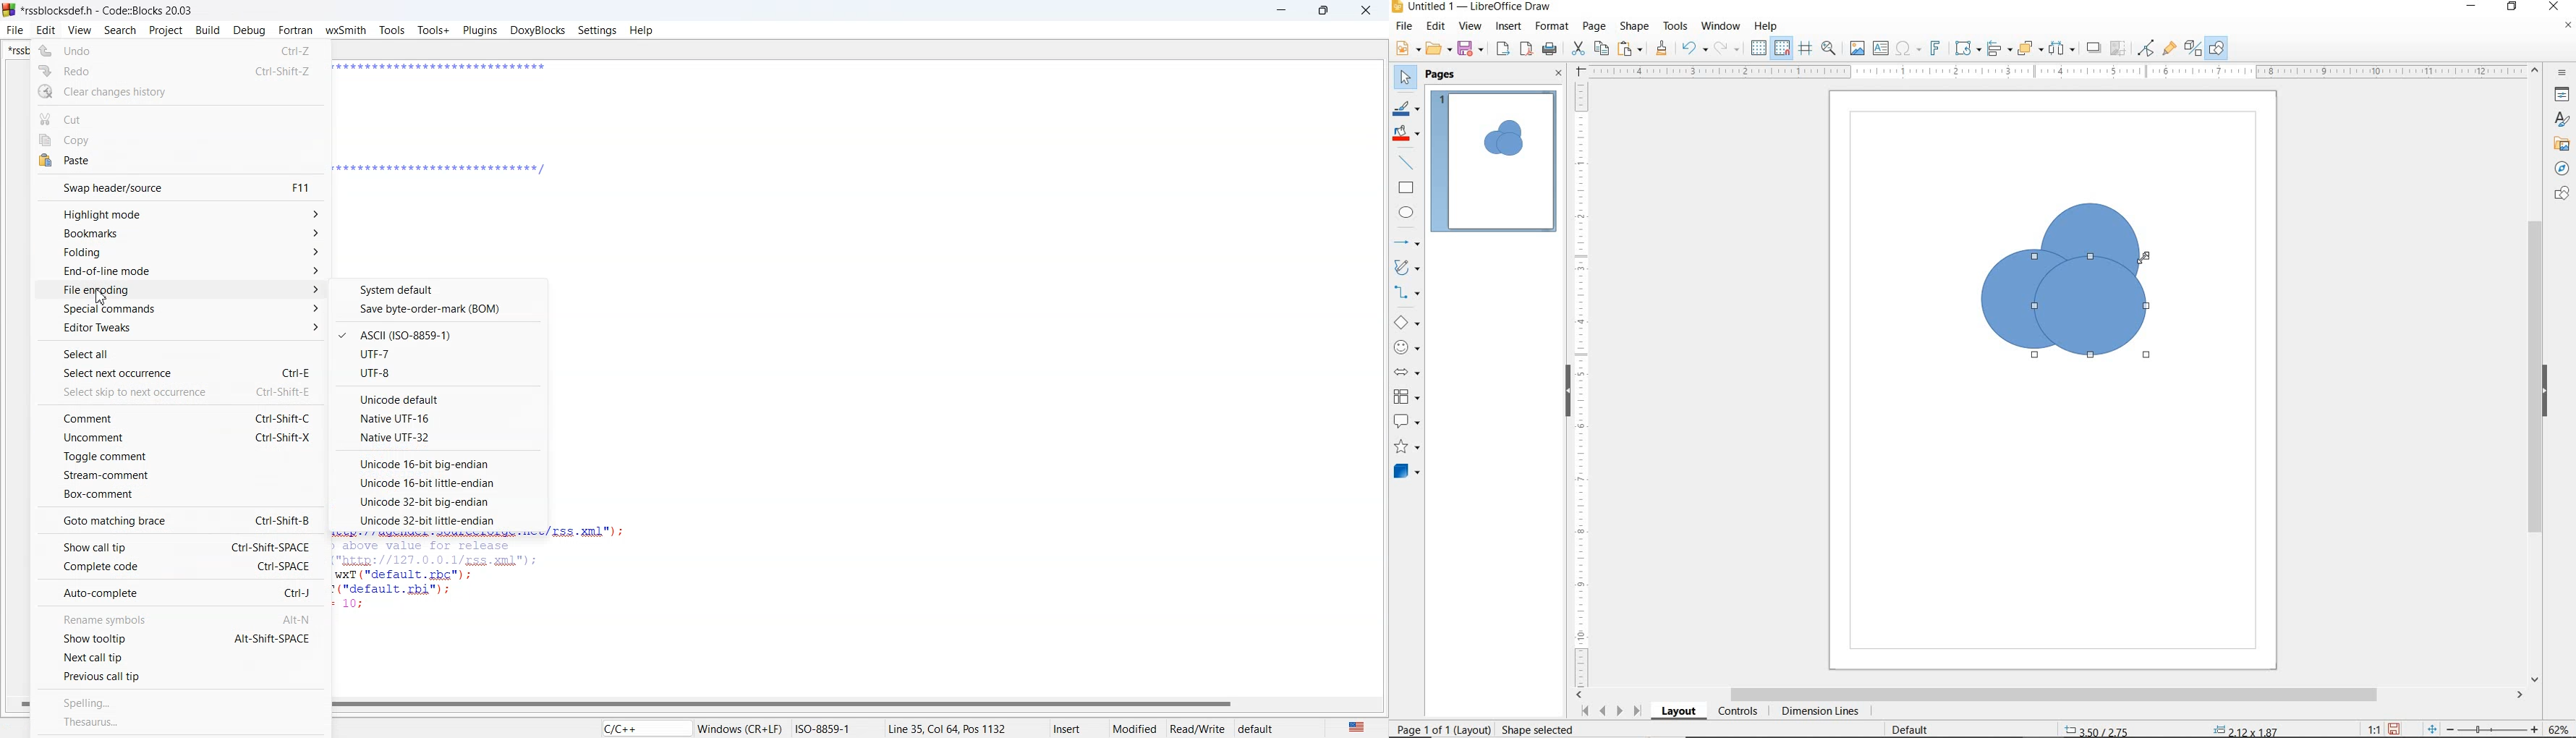  Describe the element at coordinates (1407, 347) in the screenshot. I see `SYMBOL SHAPES` at that location.